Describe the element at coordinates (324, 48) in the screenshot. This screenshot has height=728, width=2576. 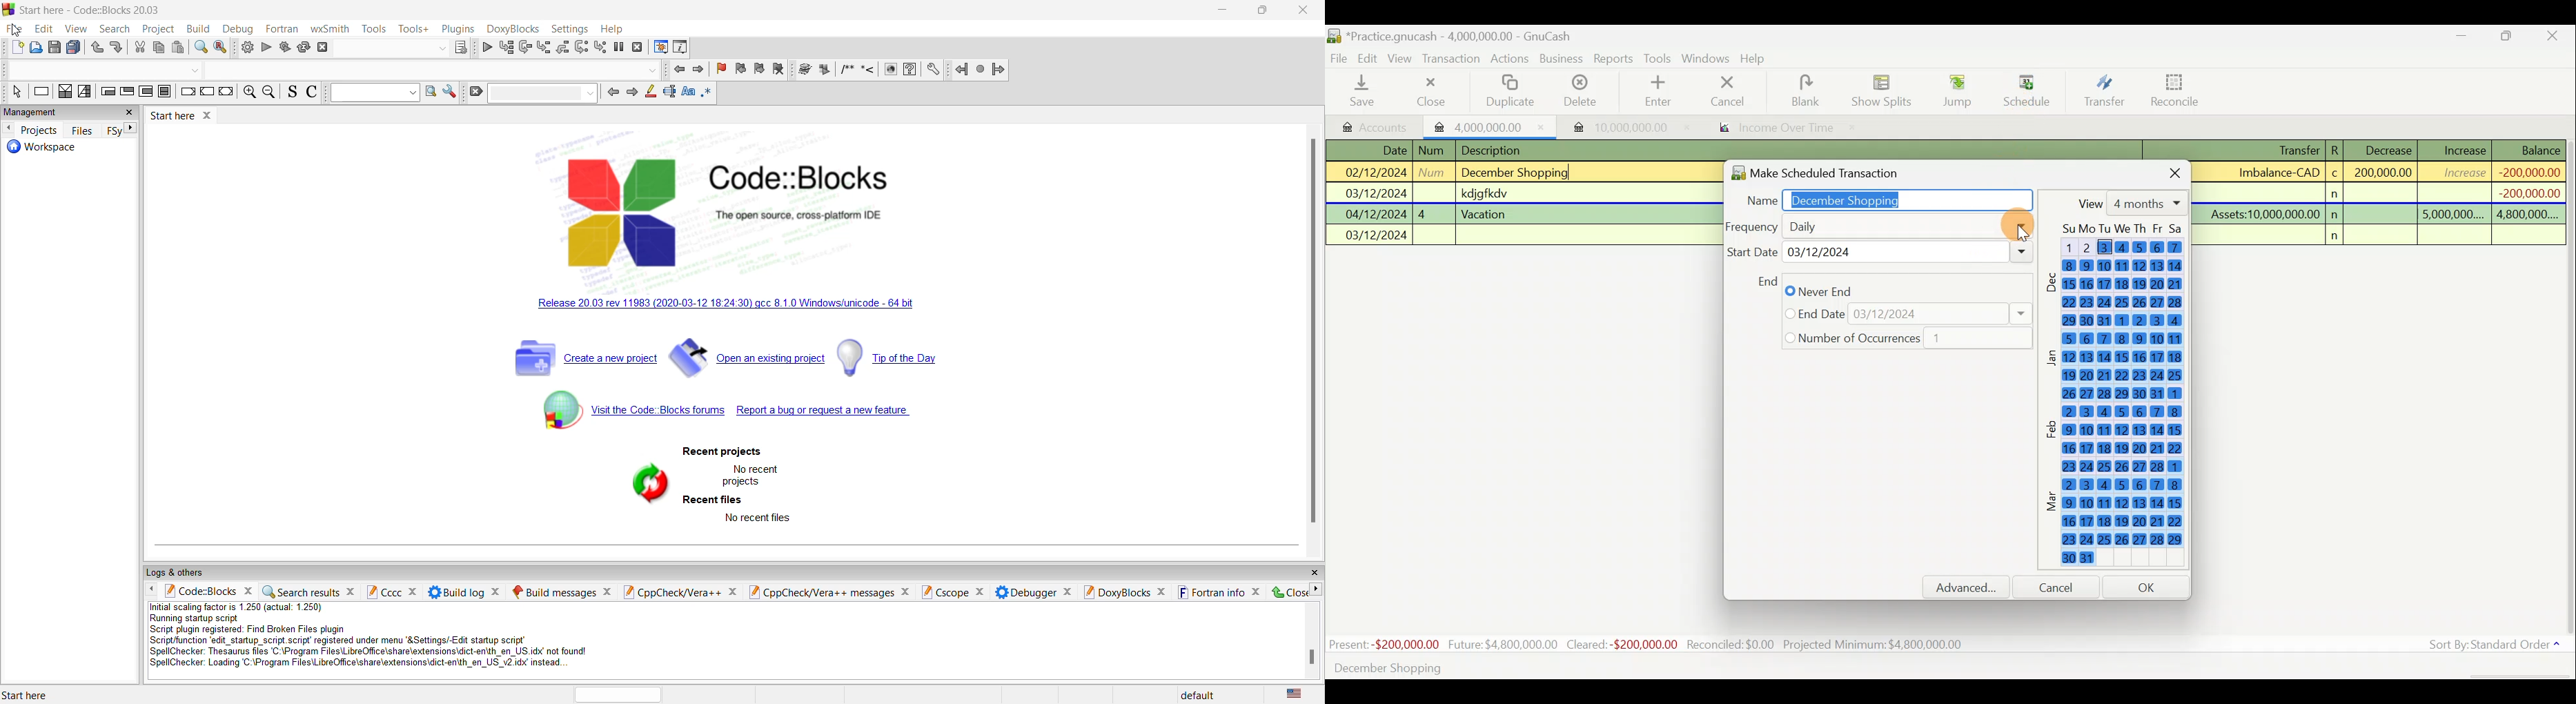
I see `abort ` at that location.